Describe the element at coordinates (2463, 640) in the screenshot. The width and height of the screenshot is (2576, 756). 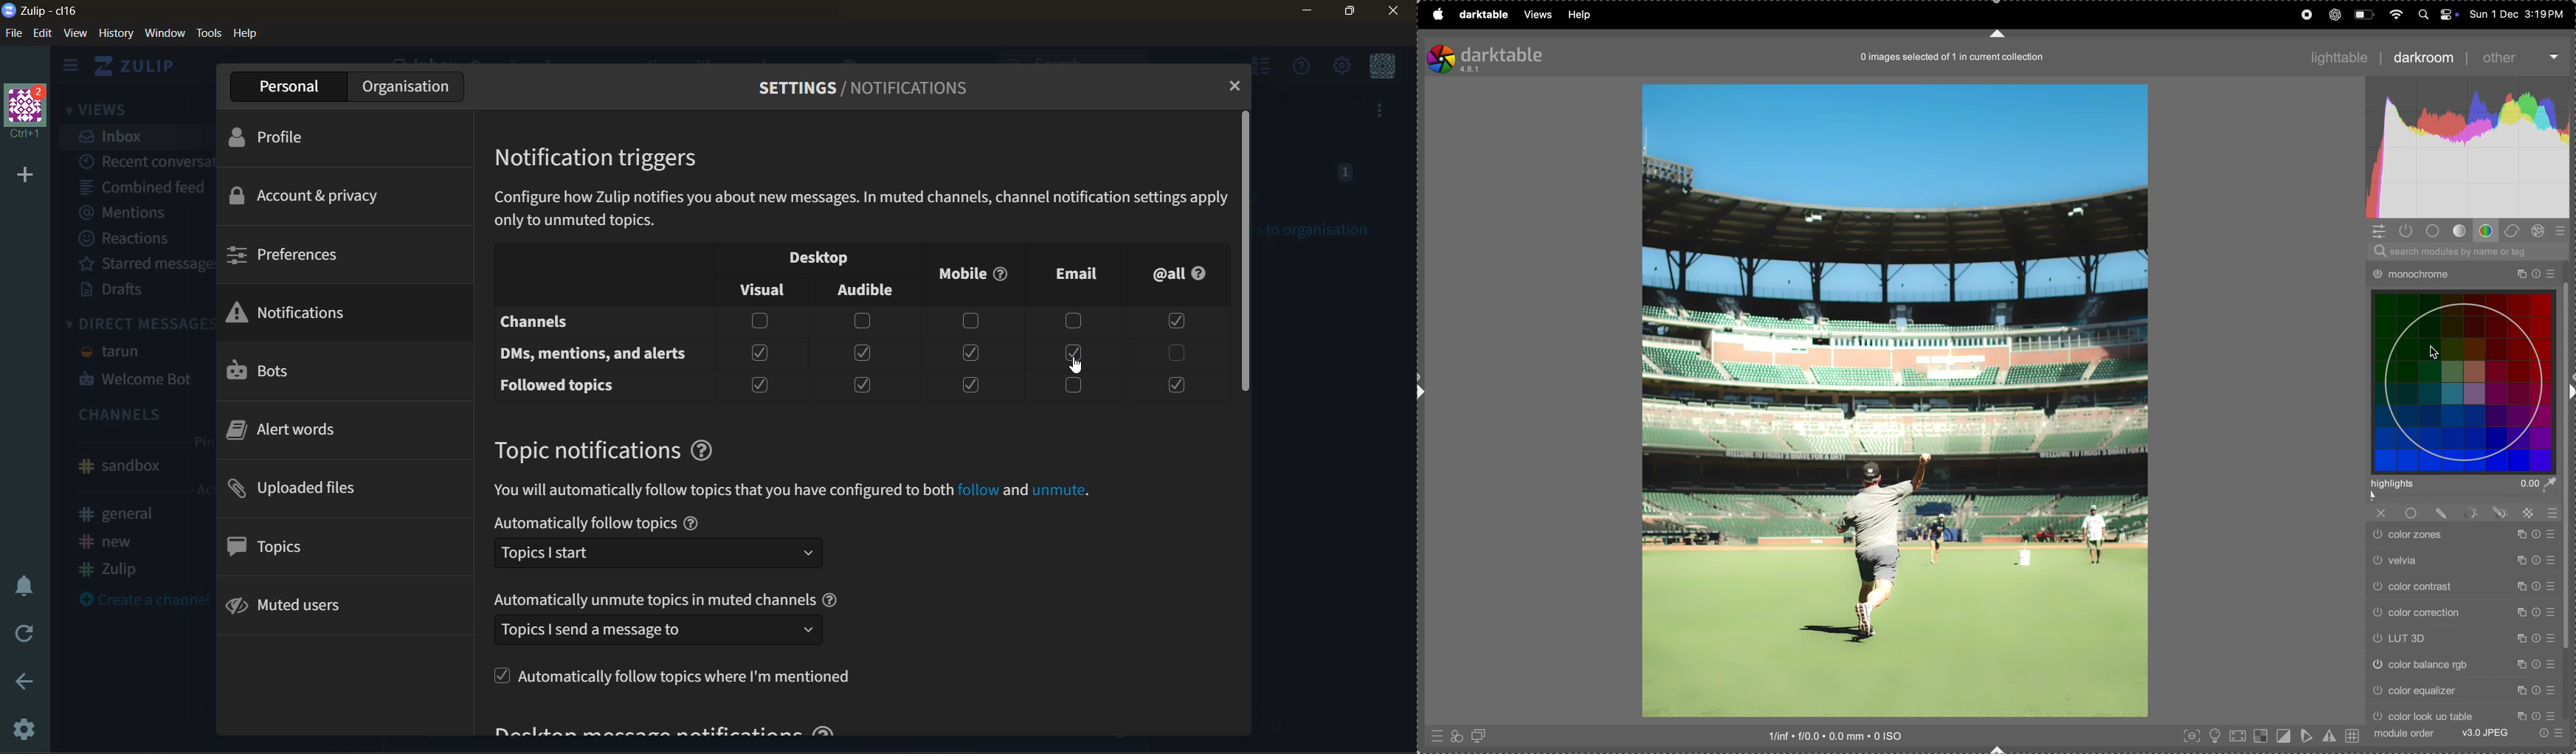
I see `Lut 3D` at that location.